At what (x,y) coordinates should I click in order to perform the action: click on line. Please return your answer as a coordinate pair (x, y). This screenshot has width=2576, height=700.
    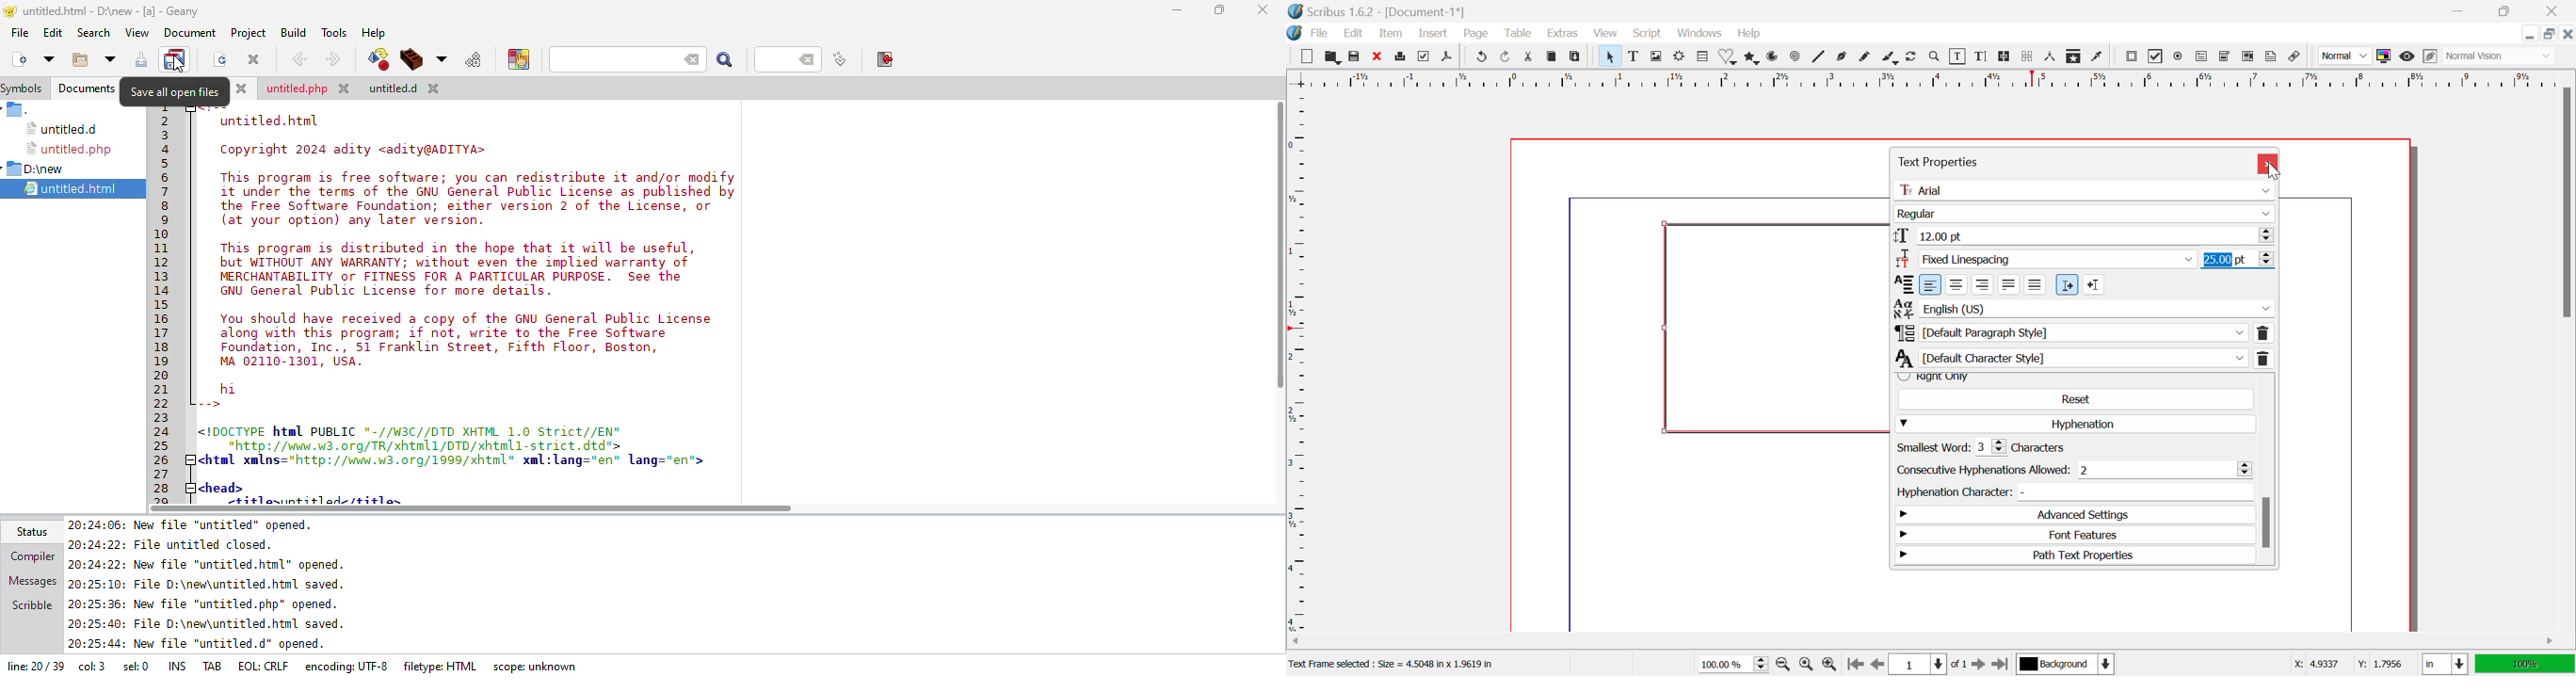
    Looking at the image, I should click on (37, 666).